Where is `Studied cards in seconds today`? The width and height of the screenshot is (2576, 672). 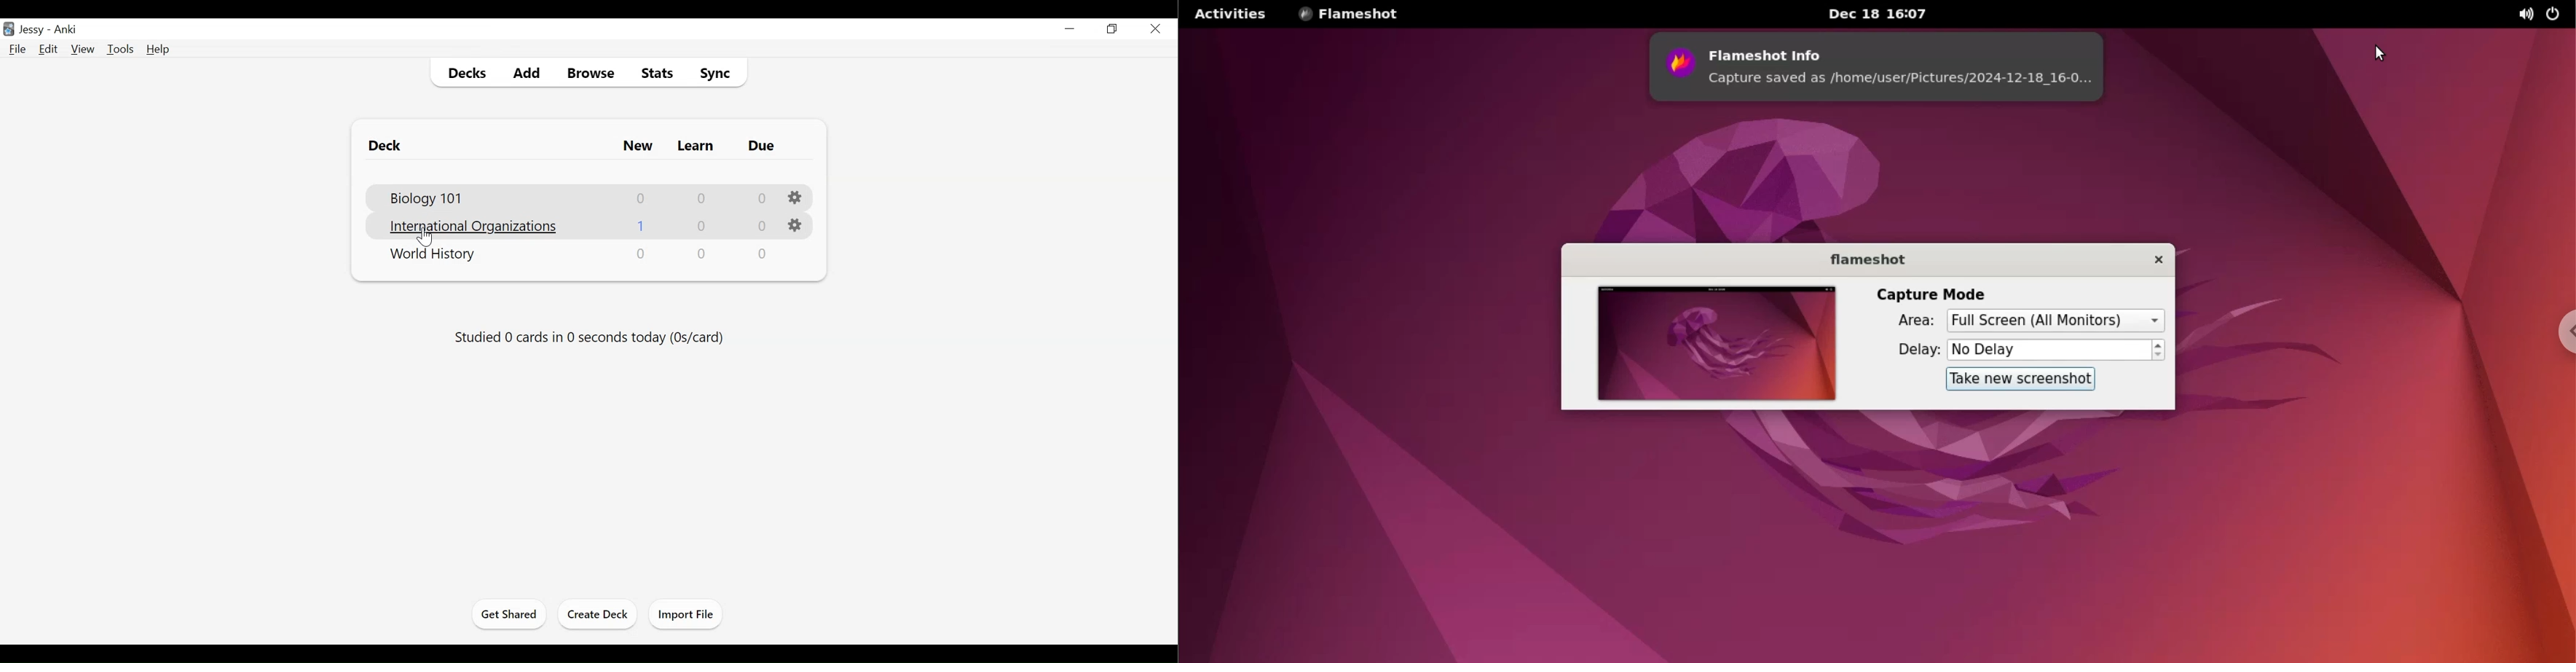 Studied cards in seconds today is located at coordinates (589, 338).